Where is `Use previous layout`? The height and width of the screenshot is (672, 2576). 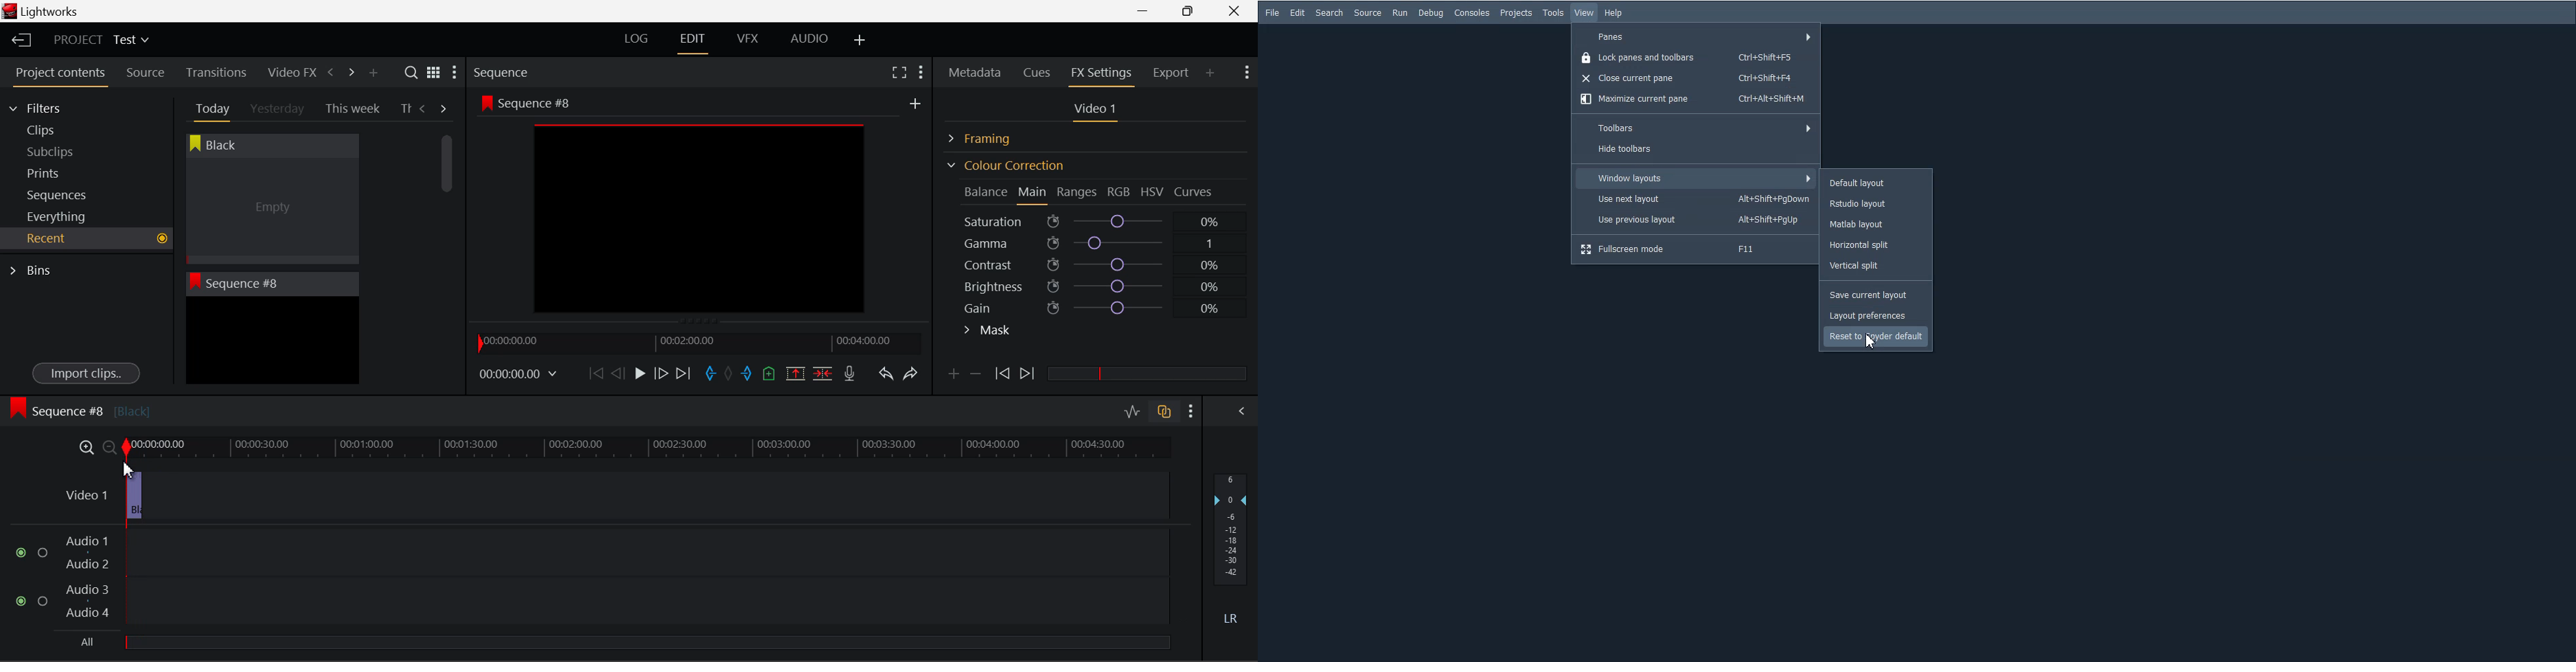 Use previous layout is located at coordinates (1695, 219).